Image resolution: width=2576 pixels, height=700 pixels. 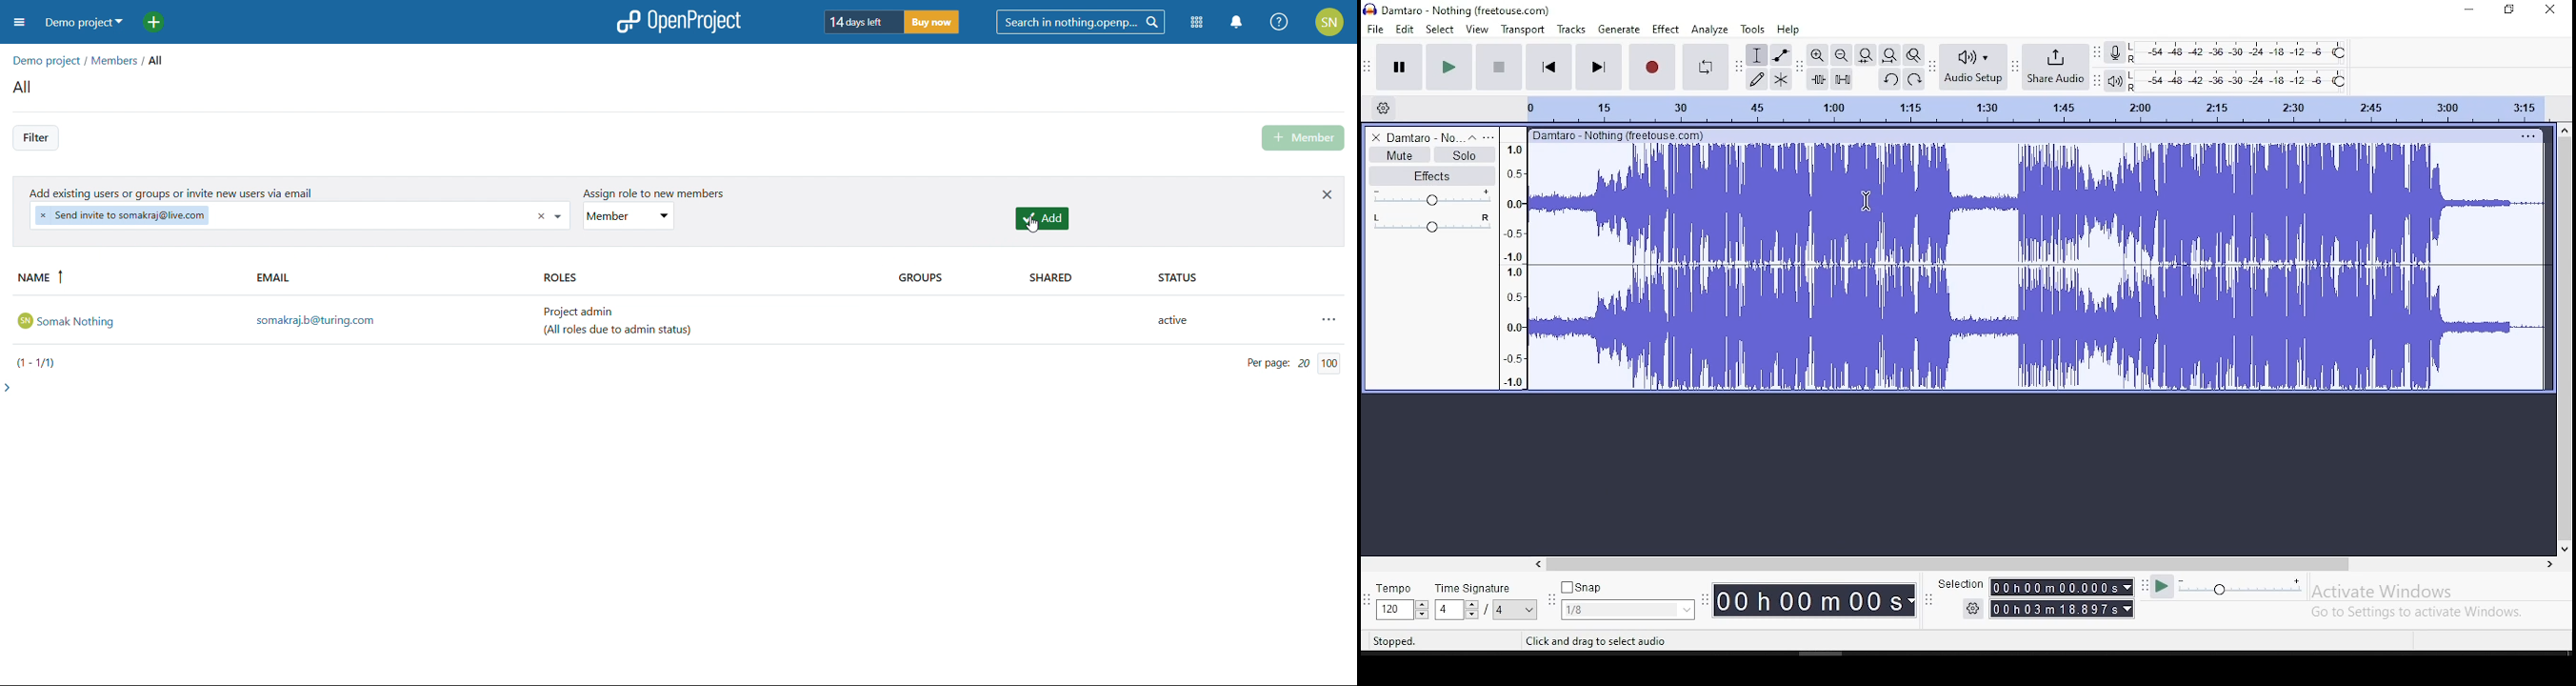 I want to click on time signature, so click(x=1487, y=598).